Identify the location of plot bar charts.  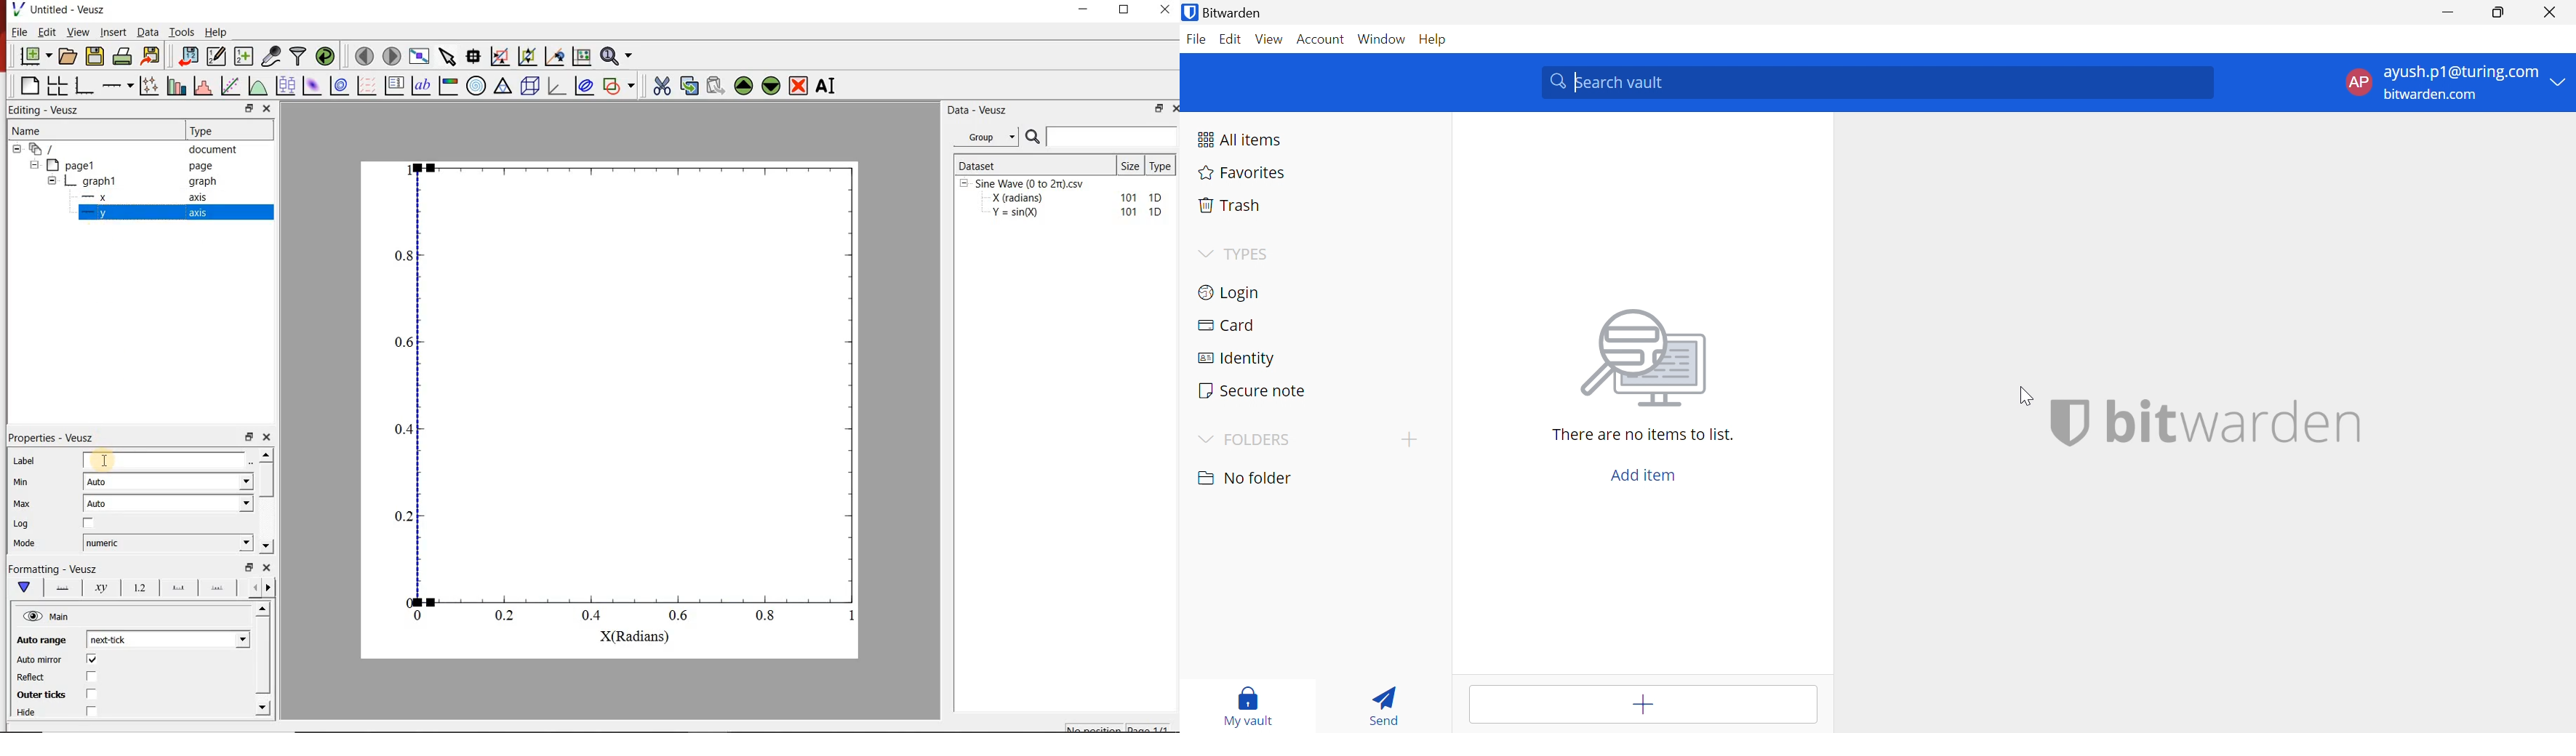
(178, 84).